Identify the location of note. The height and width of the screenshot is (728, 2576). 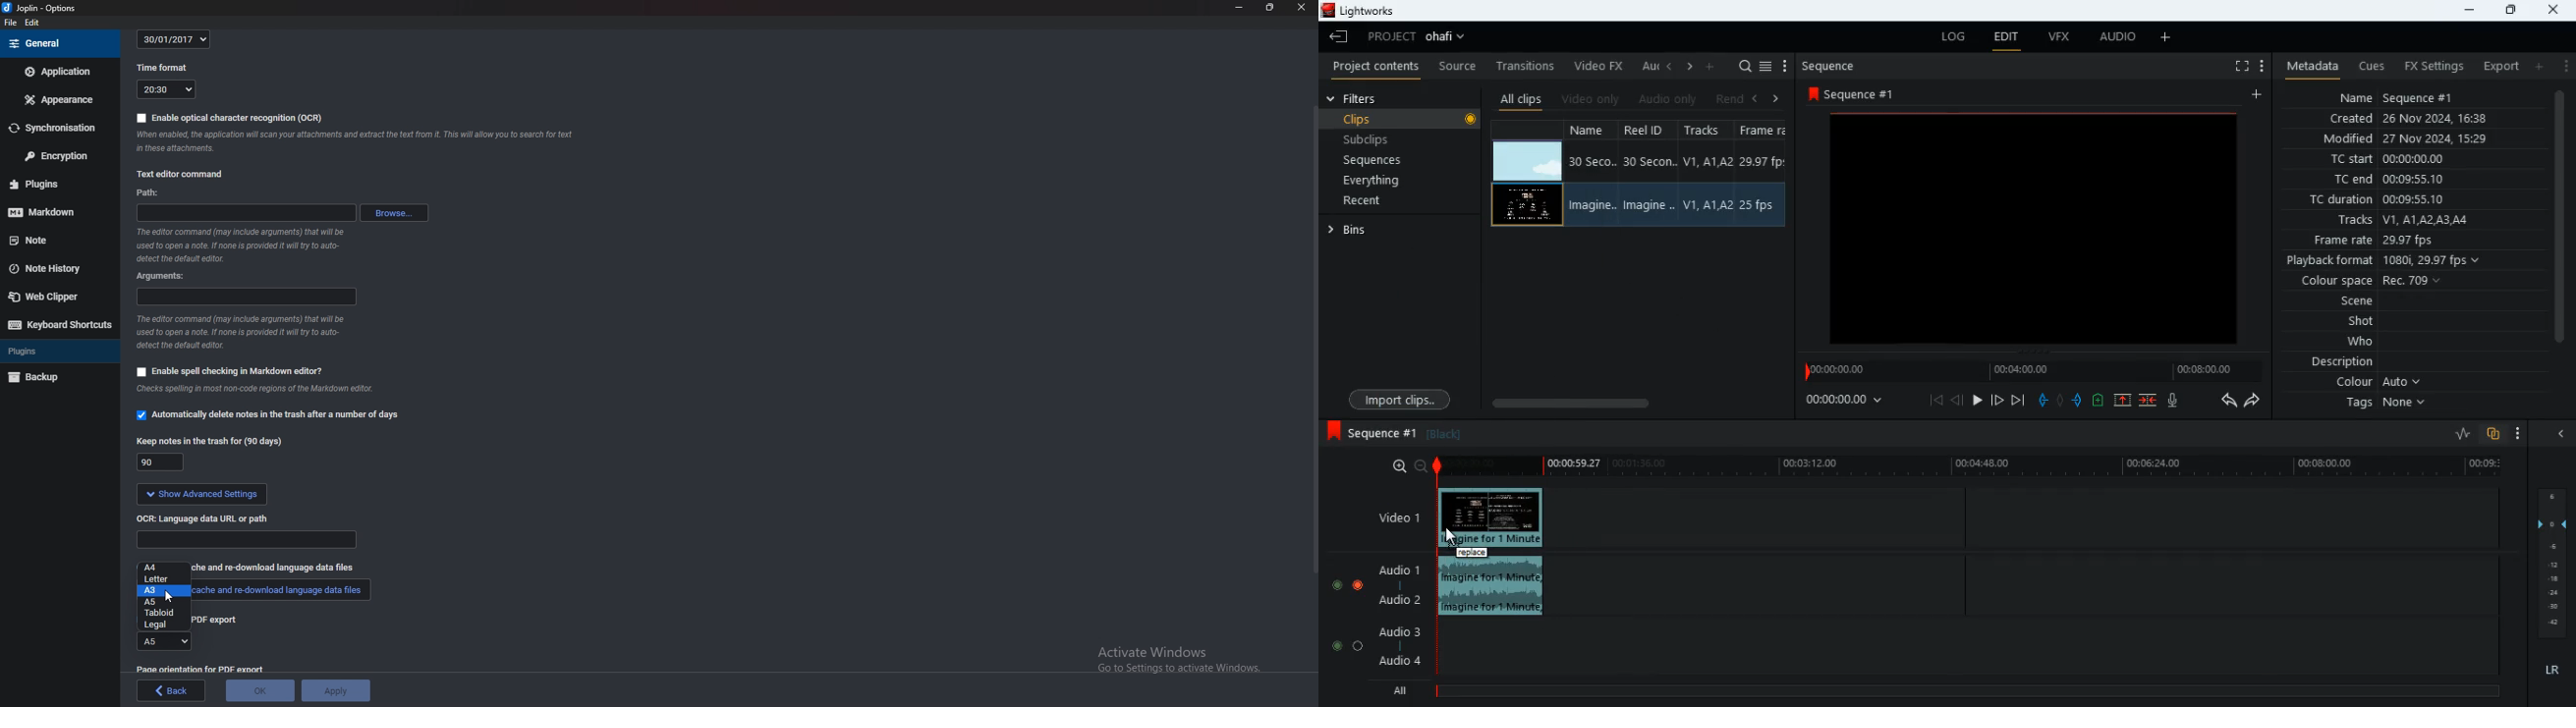
(47, 241).